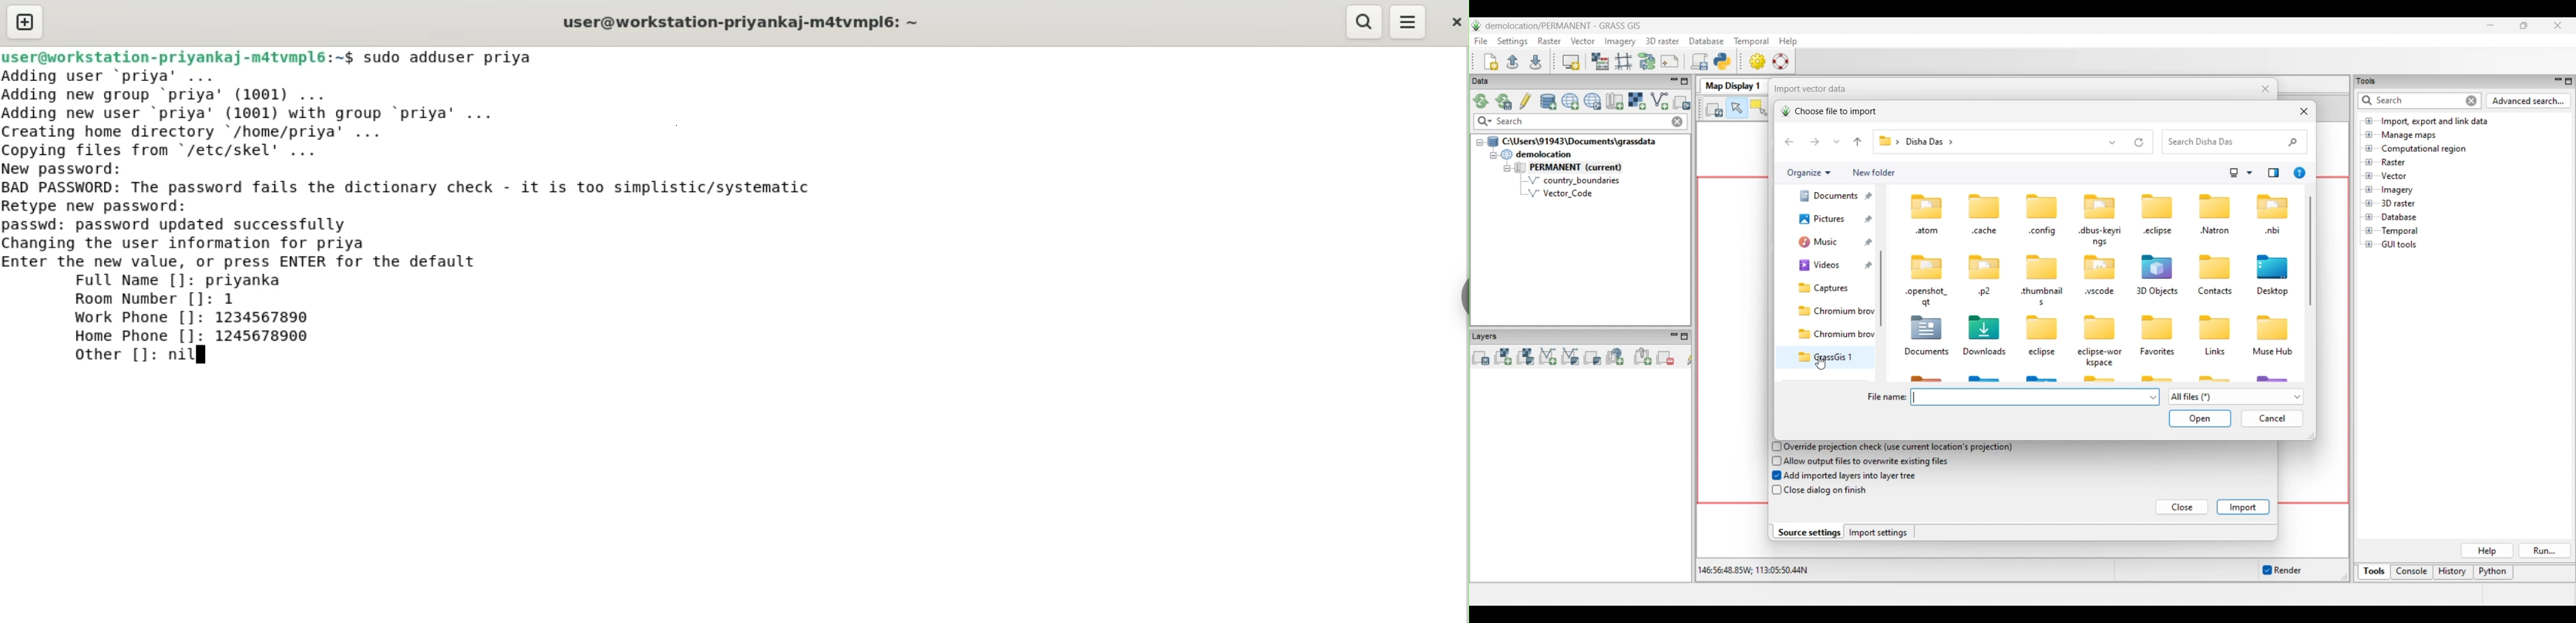 Image resolution: width=2576 pixels, height=644 pixels. Describe the element at coordinates (2369, 245) in the screenshot. I see `Click to open GUI tools` at that location.